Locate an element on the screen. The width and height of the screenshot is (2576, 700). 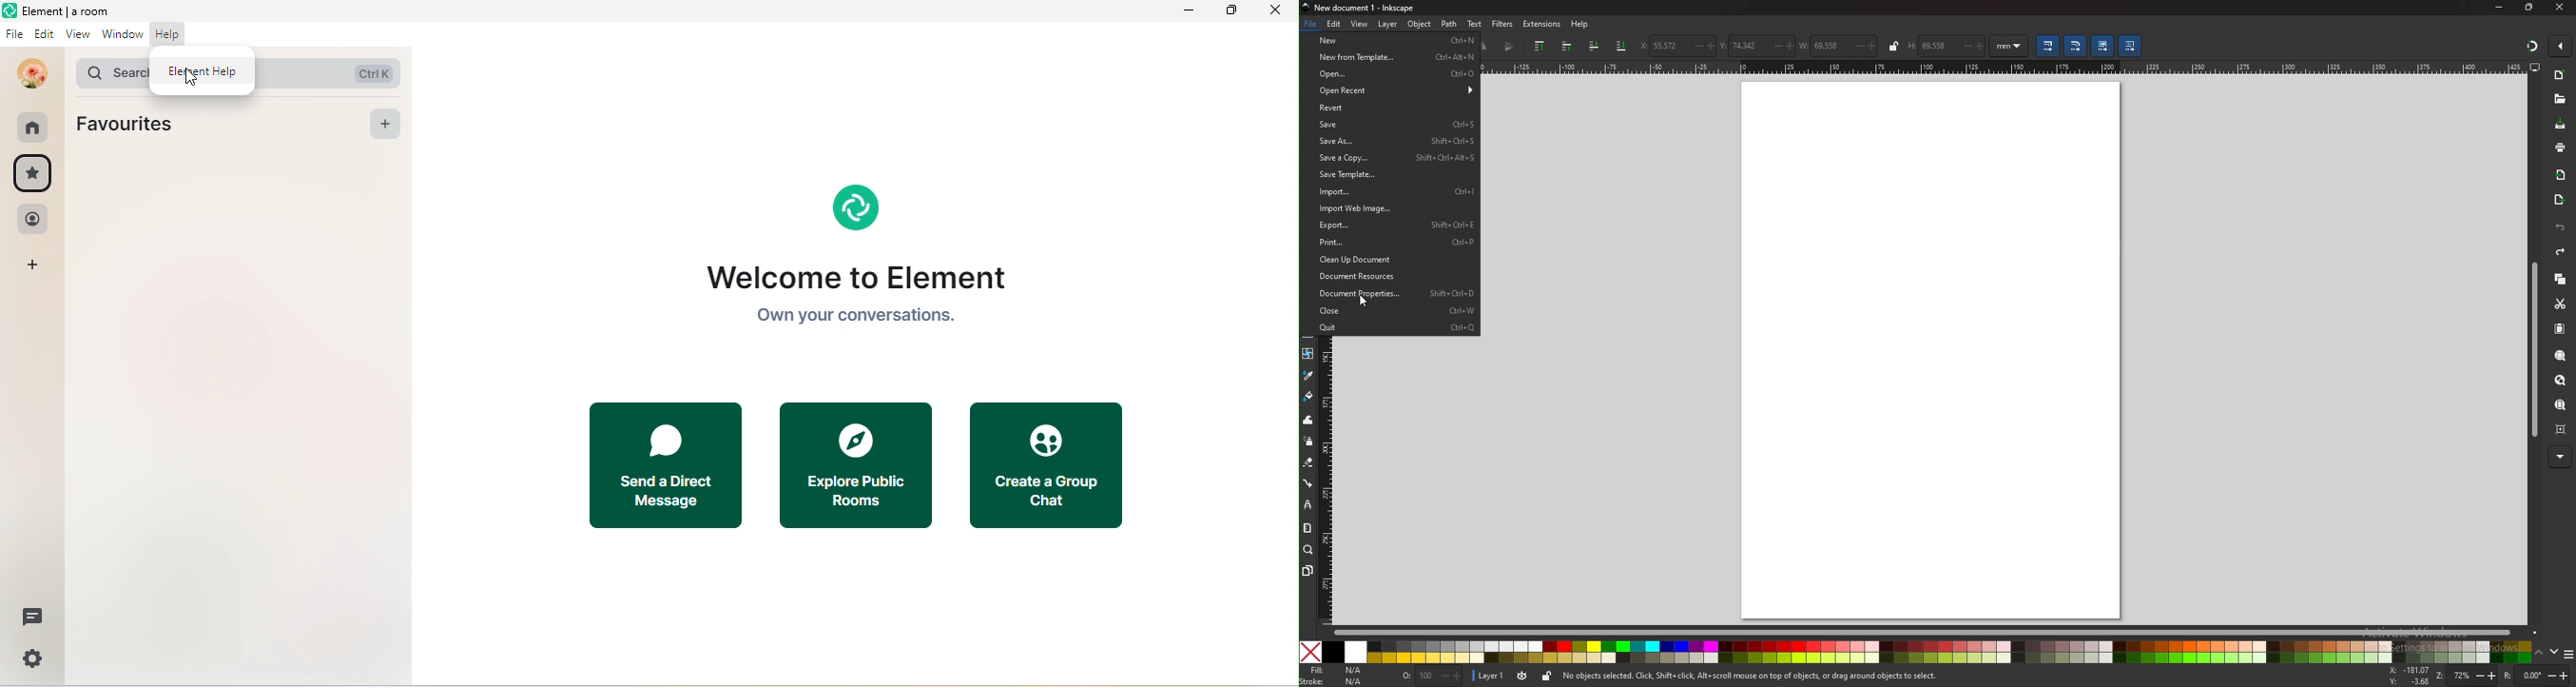
scroll bar is located at coordinates (1938, 631).